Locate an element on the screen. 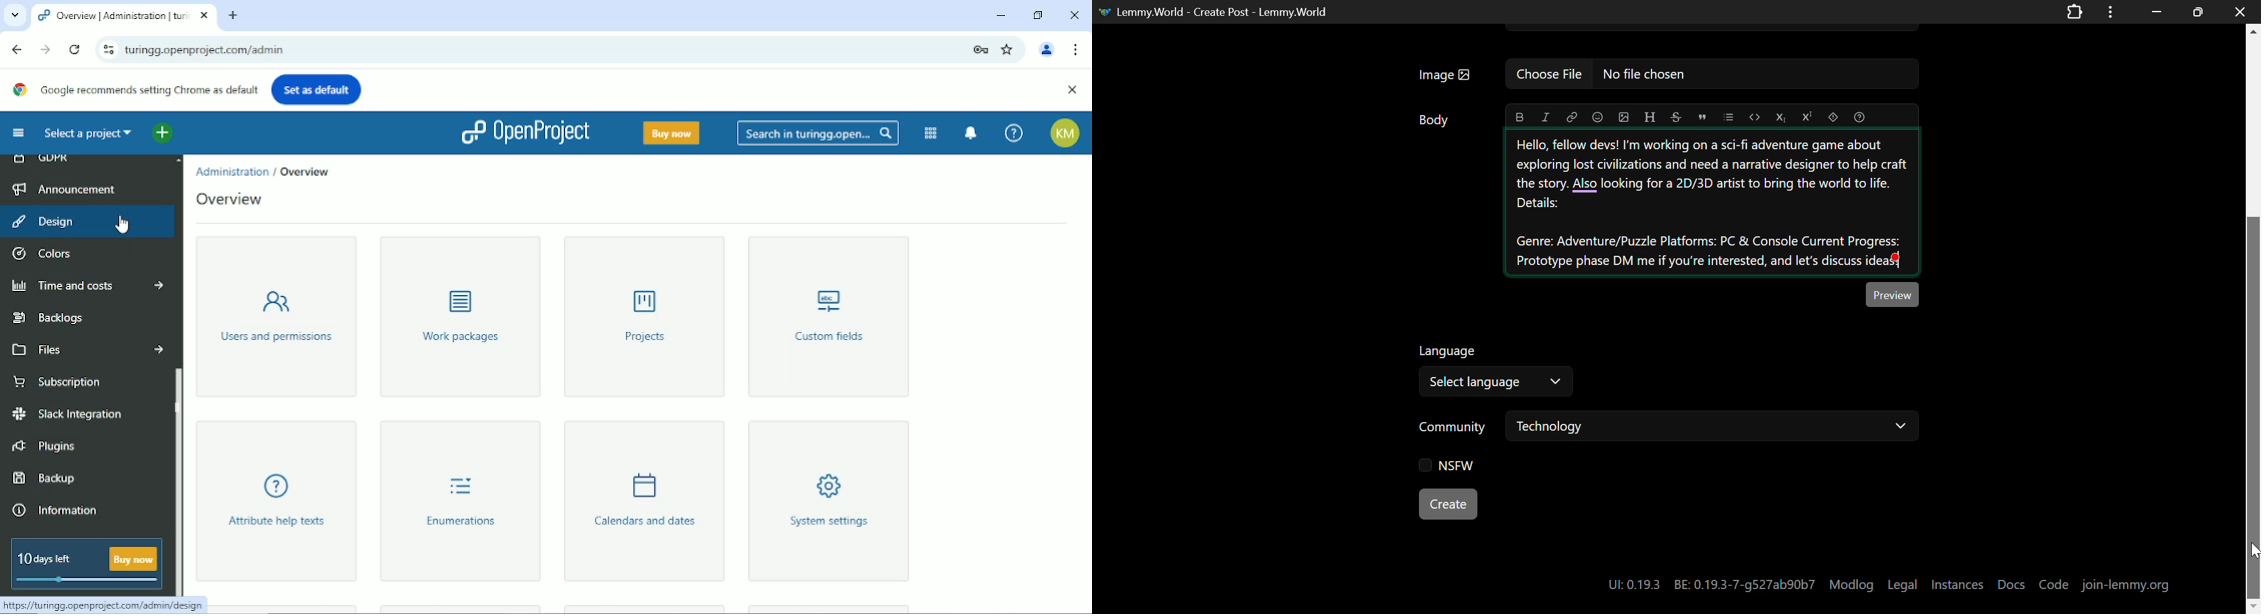 The width and height of the screenshot is (2268, 616). Information is located at coordinates (62, 512).